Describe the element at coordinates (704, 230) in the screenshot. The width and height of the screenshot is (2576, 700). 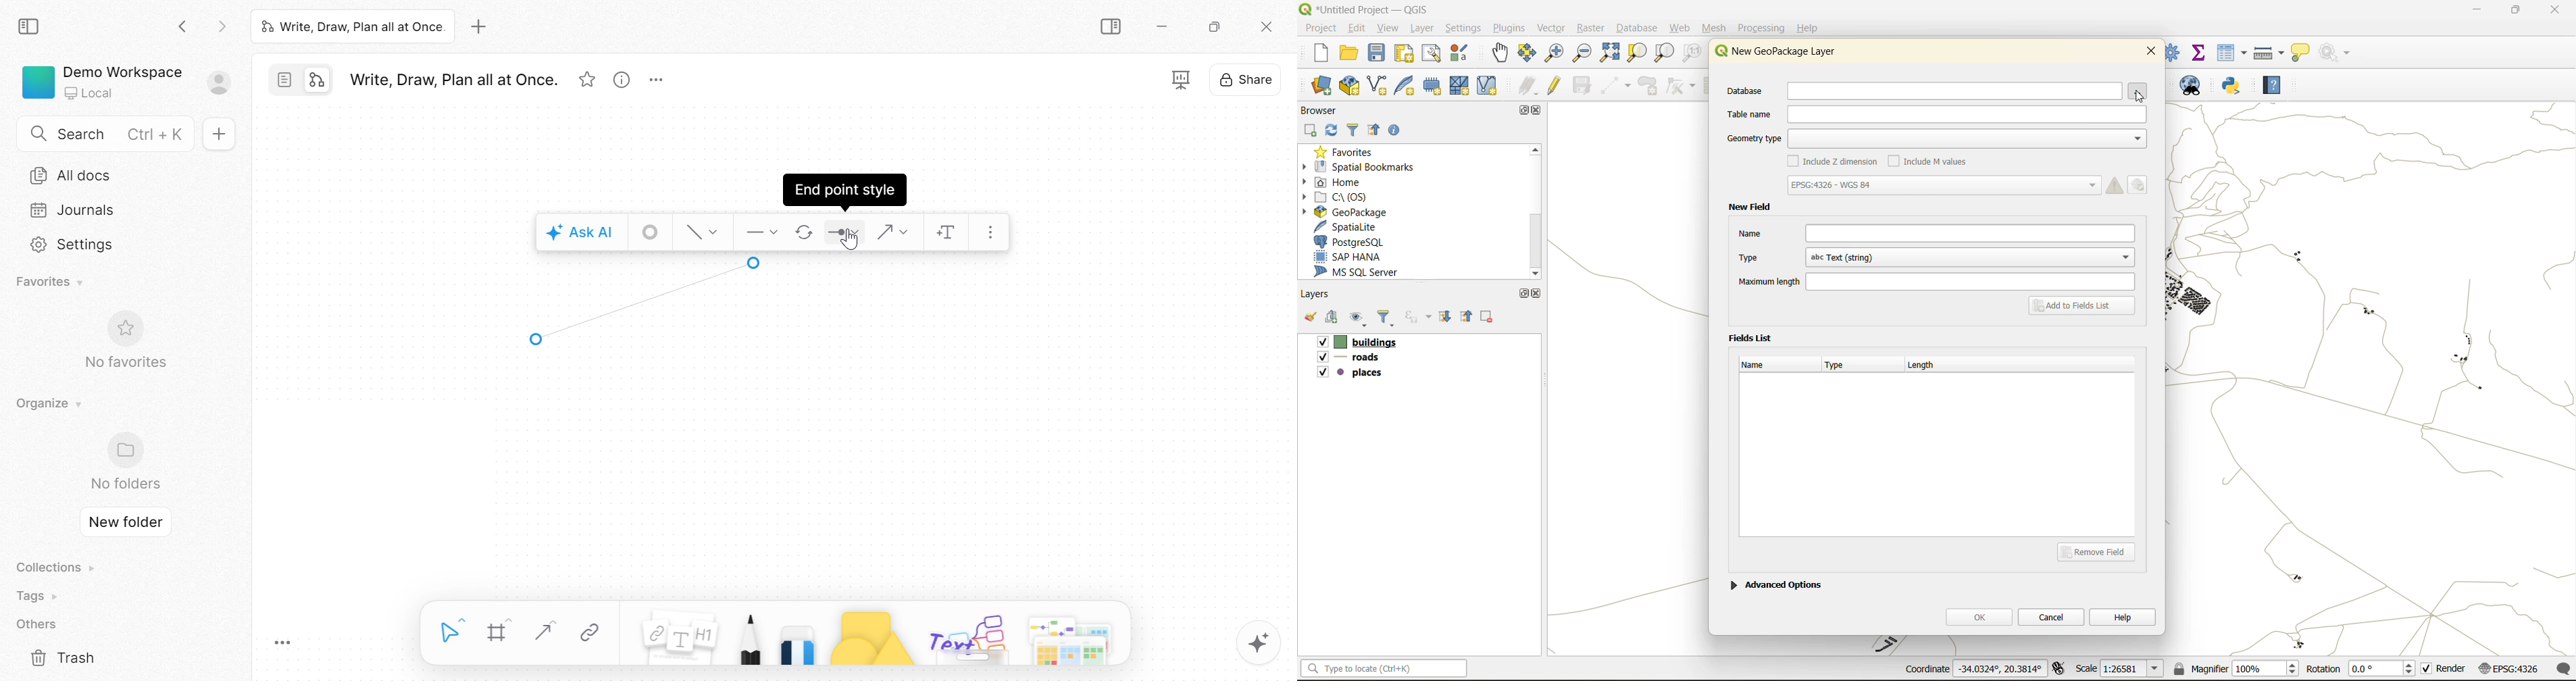
I see `Style` at that location.